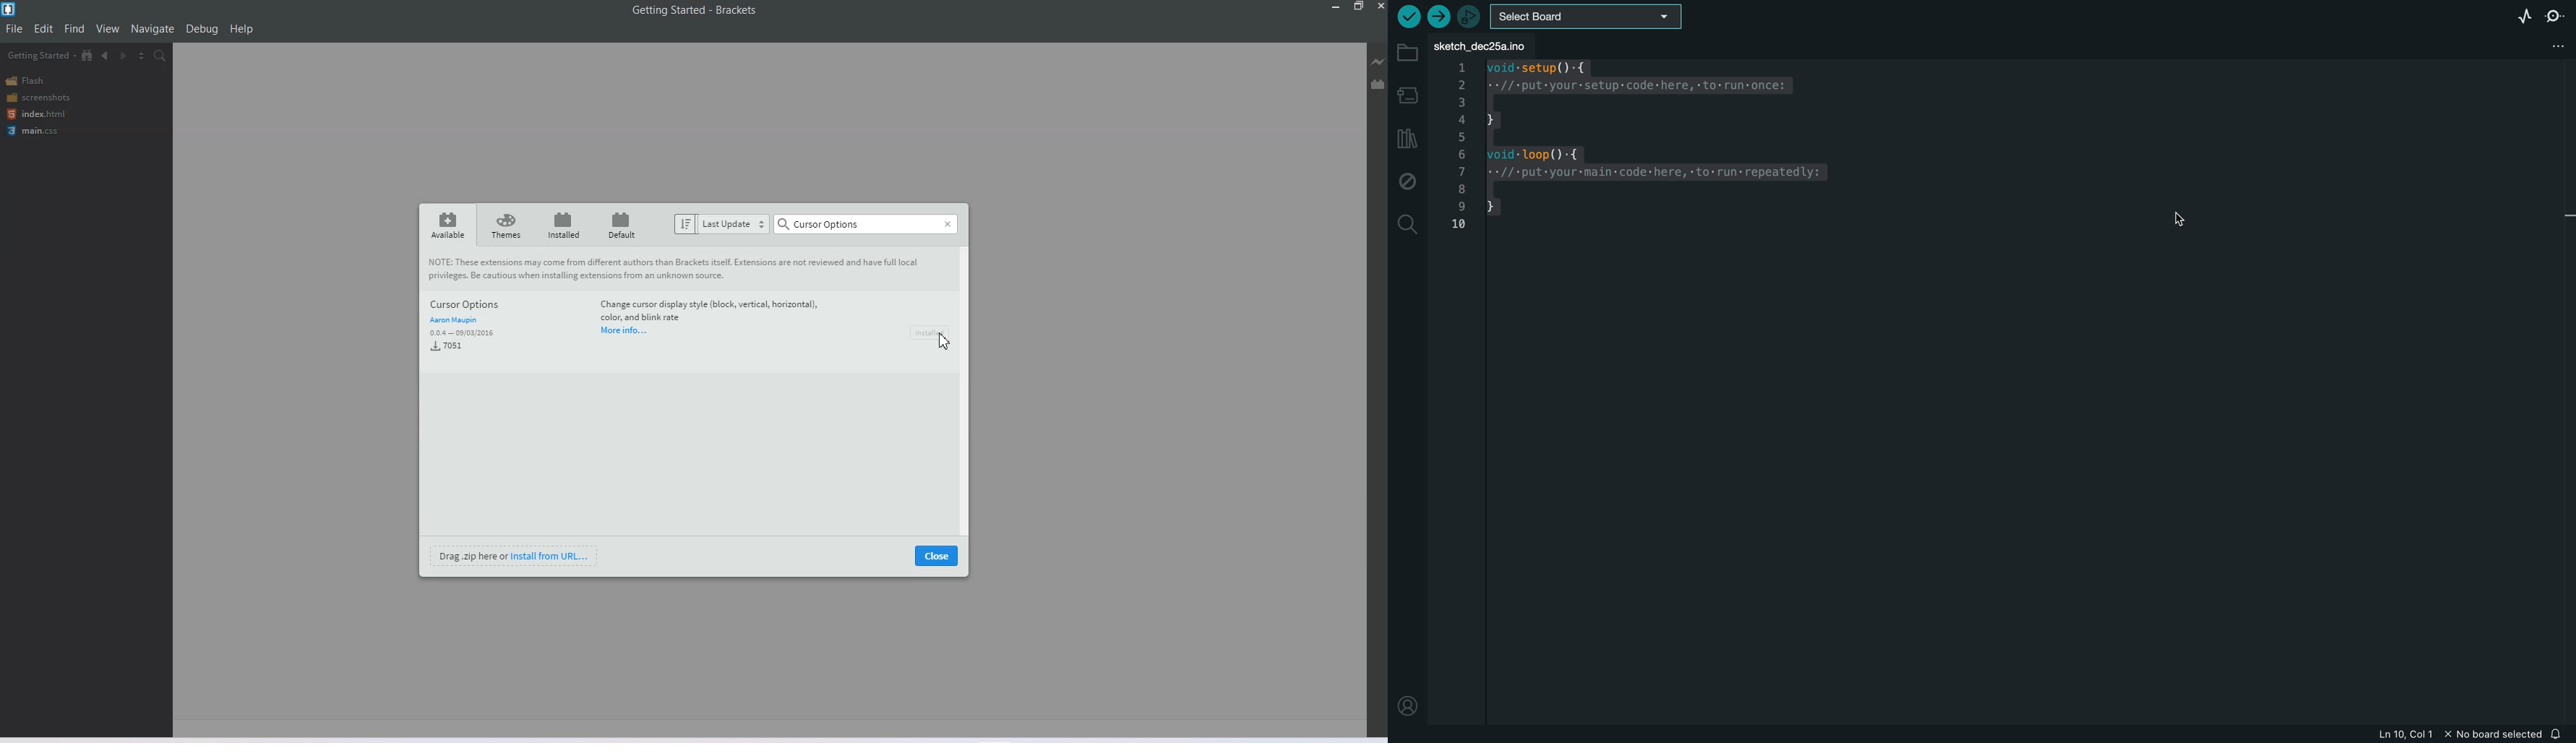 The width and height of the screenshot is (2576, 756). What do you see at coordinates (124, 56) in the screenshot?
I see `Navigate Forwards` at bounding box center [124, 56].